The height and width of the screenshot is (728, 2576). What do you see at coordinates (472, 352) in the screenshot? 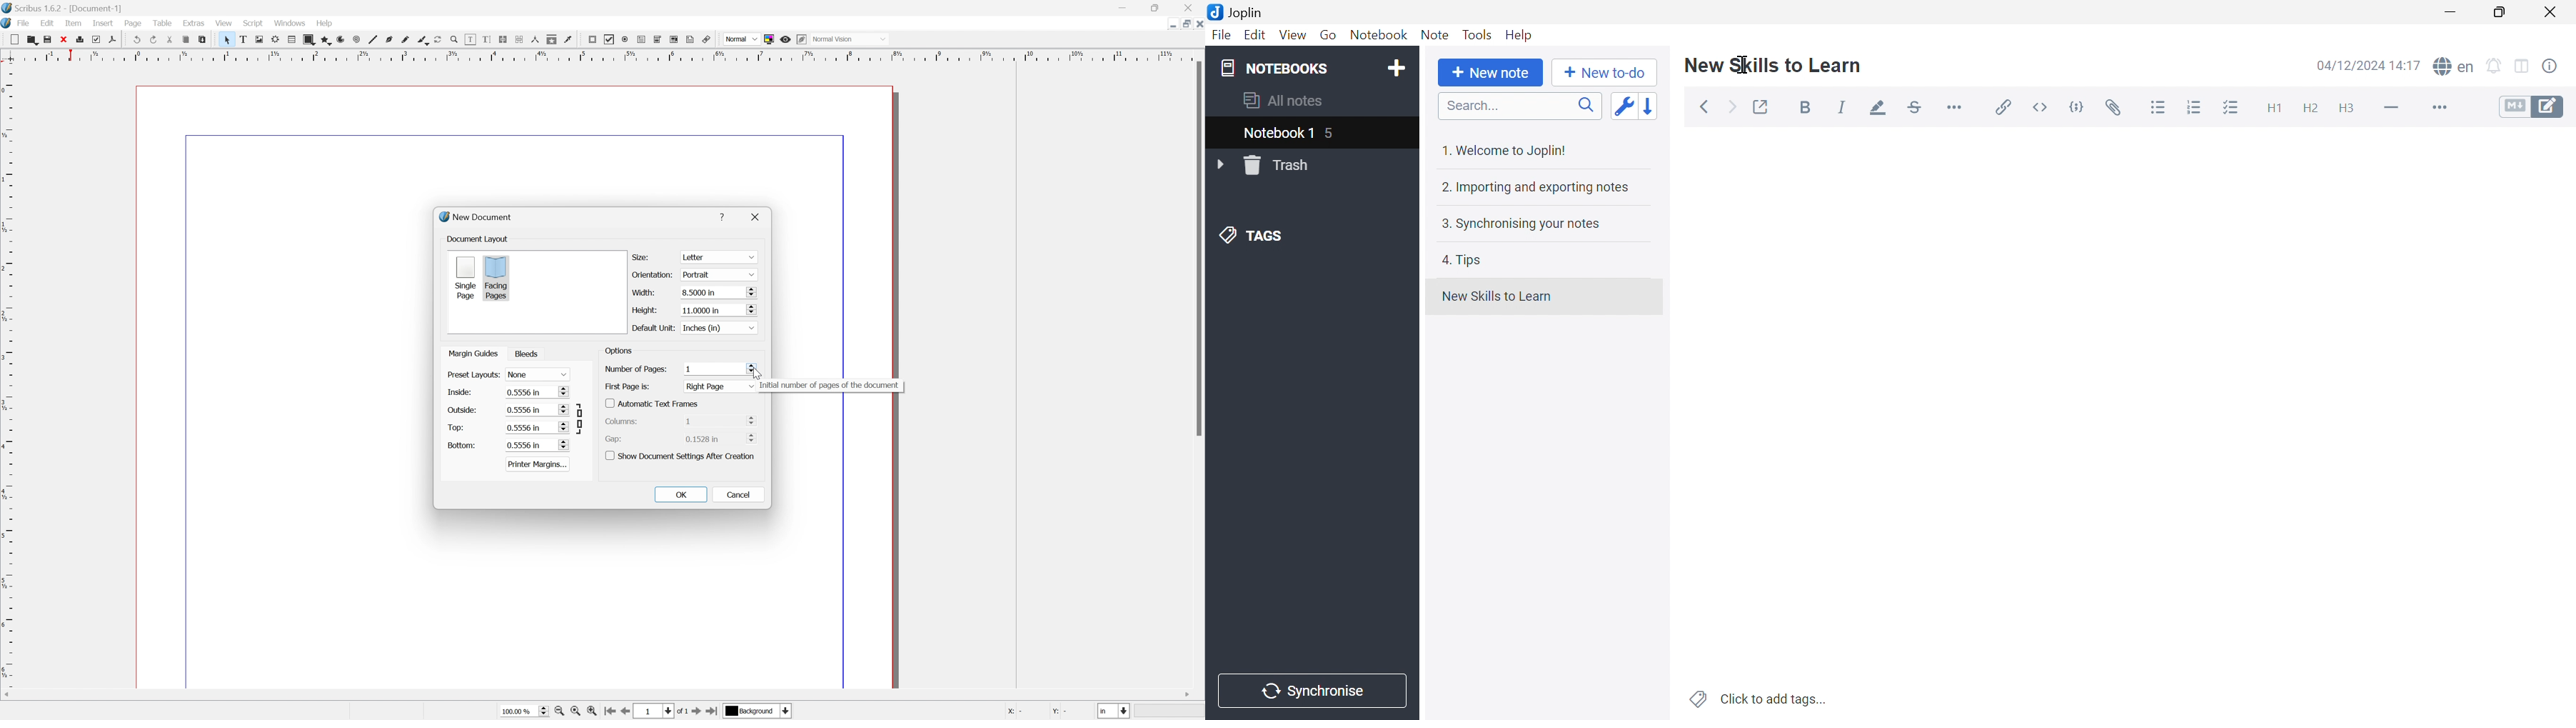
I see `Margin guides` at bounding box center [472, 352].